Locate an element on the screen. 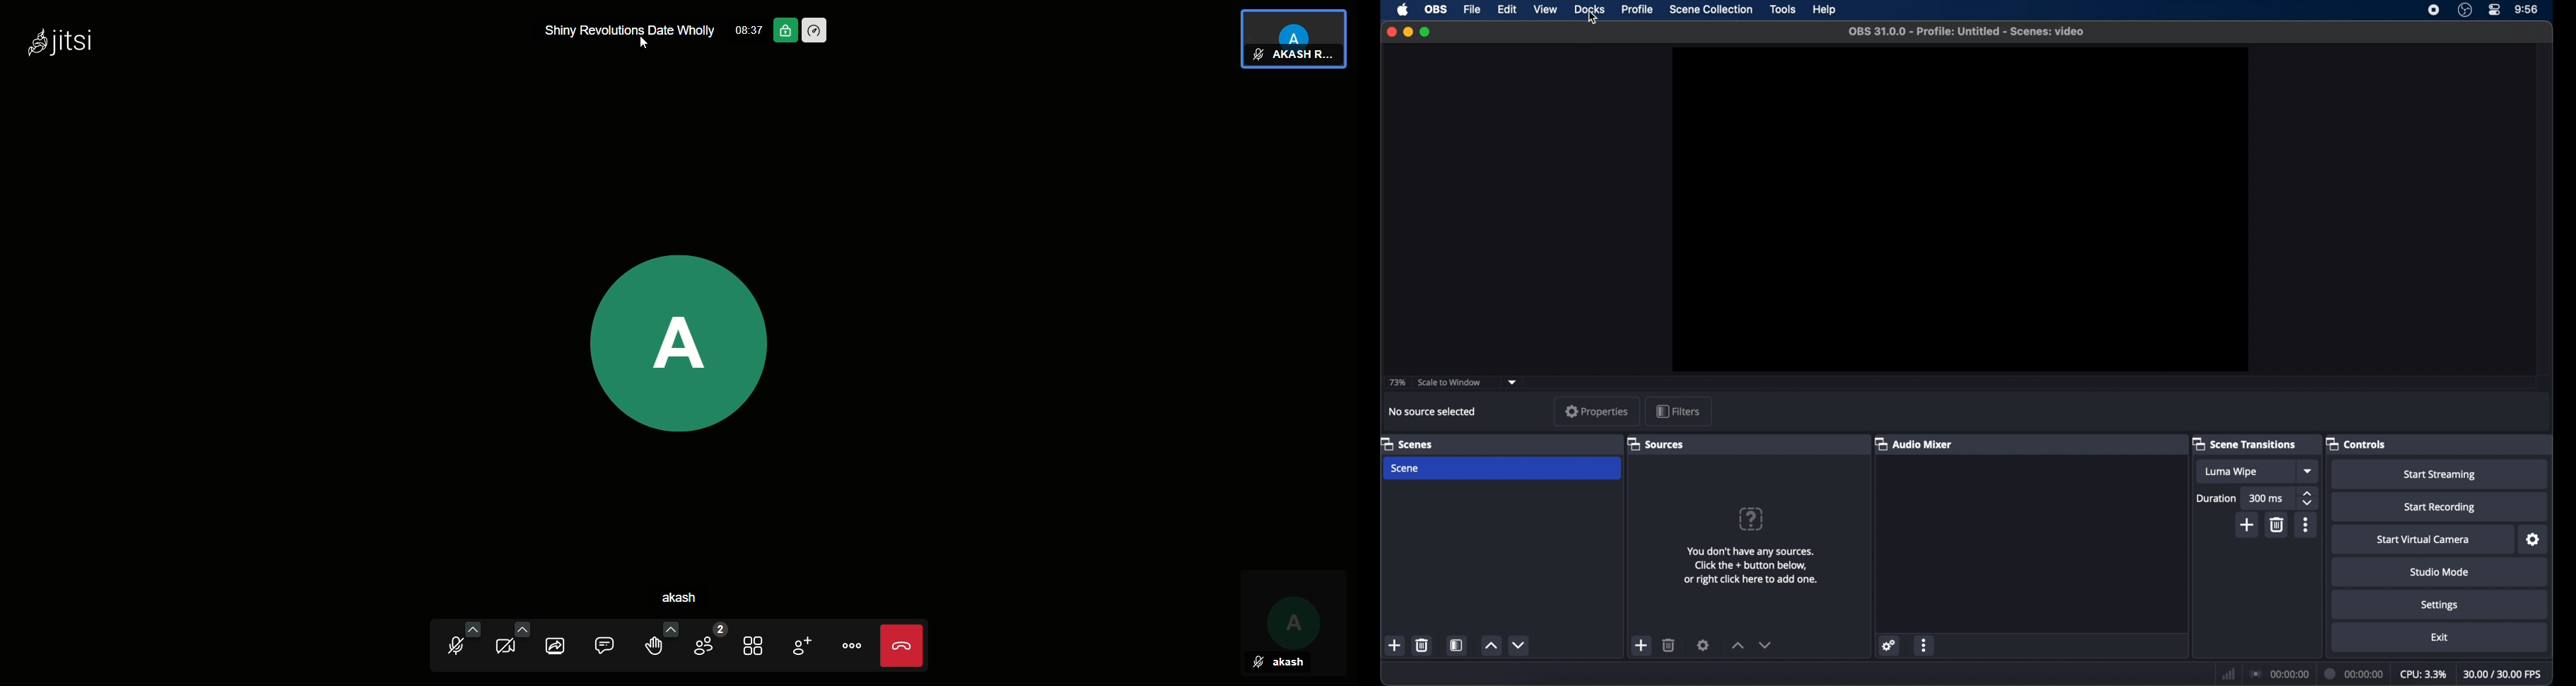  obs studio is located at coordinates (2465, 10).